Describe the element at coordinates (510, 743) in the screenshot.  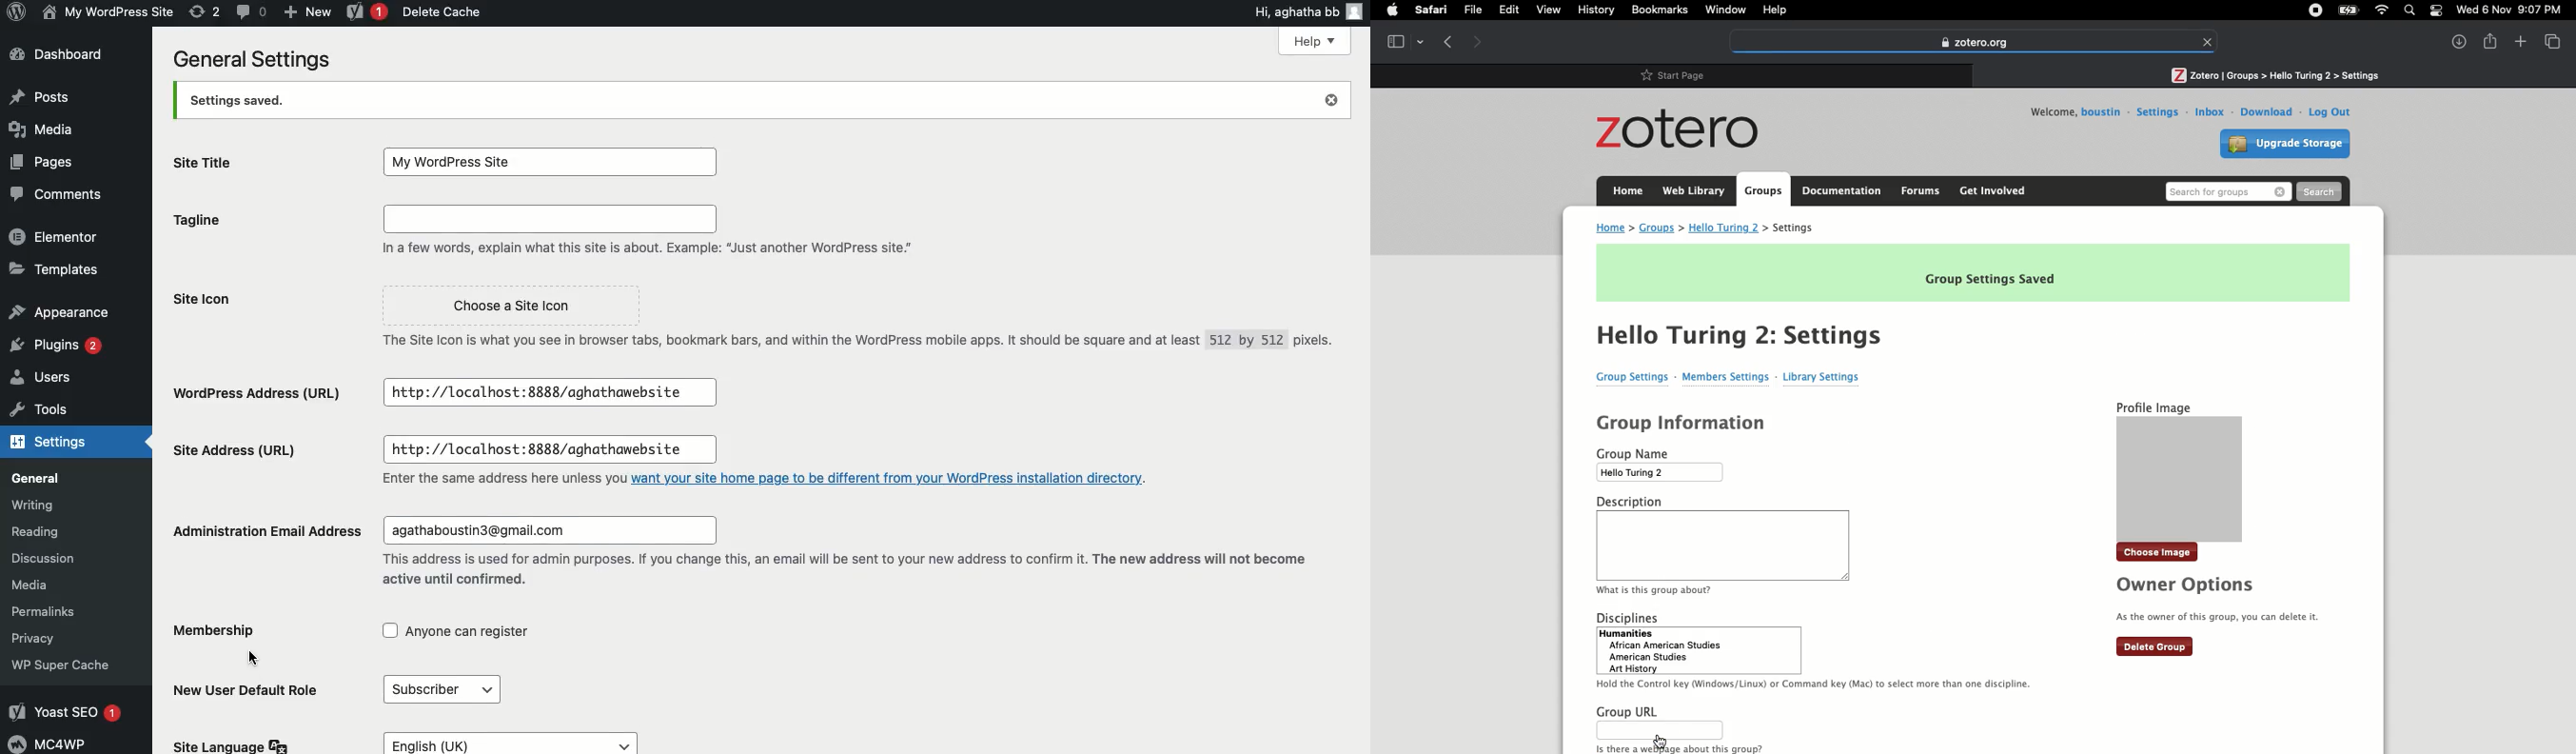
I see `English (UK)` at that location.